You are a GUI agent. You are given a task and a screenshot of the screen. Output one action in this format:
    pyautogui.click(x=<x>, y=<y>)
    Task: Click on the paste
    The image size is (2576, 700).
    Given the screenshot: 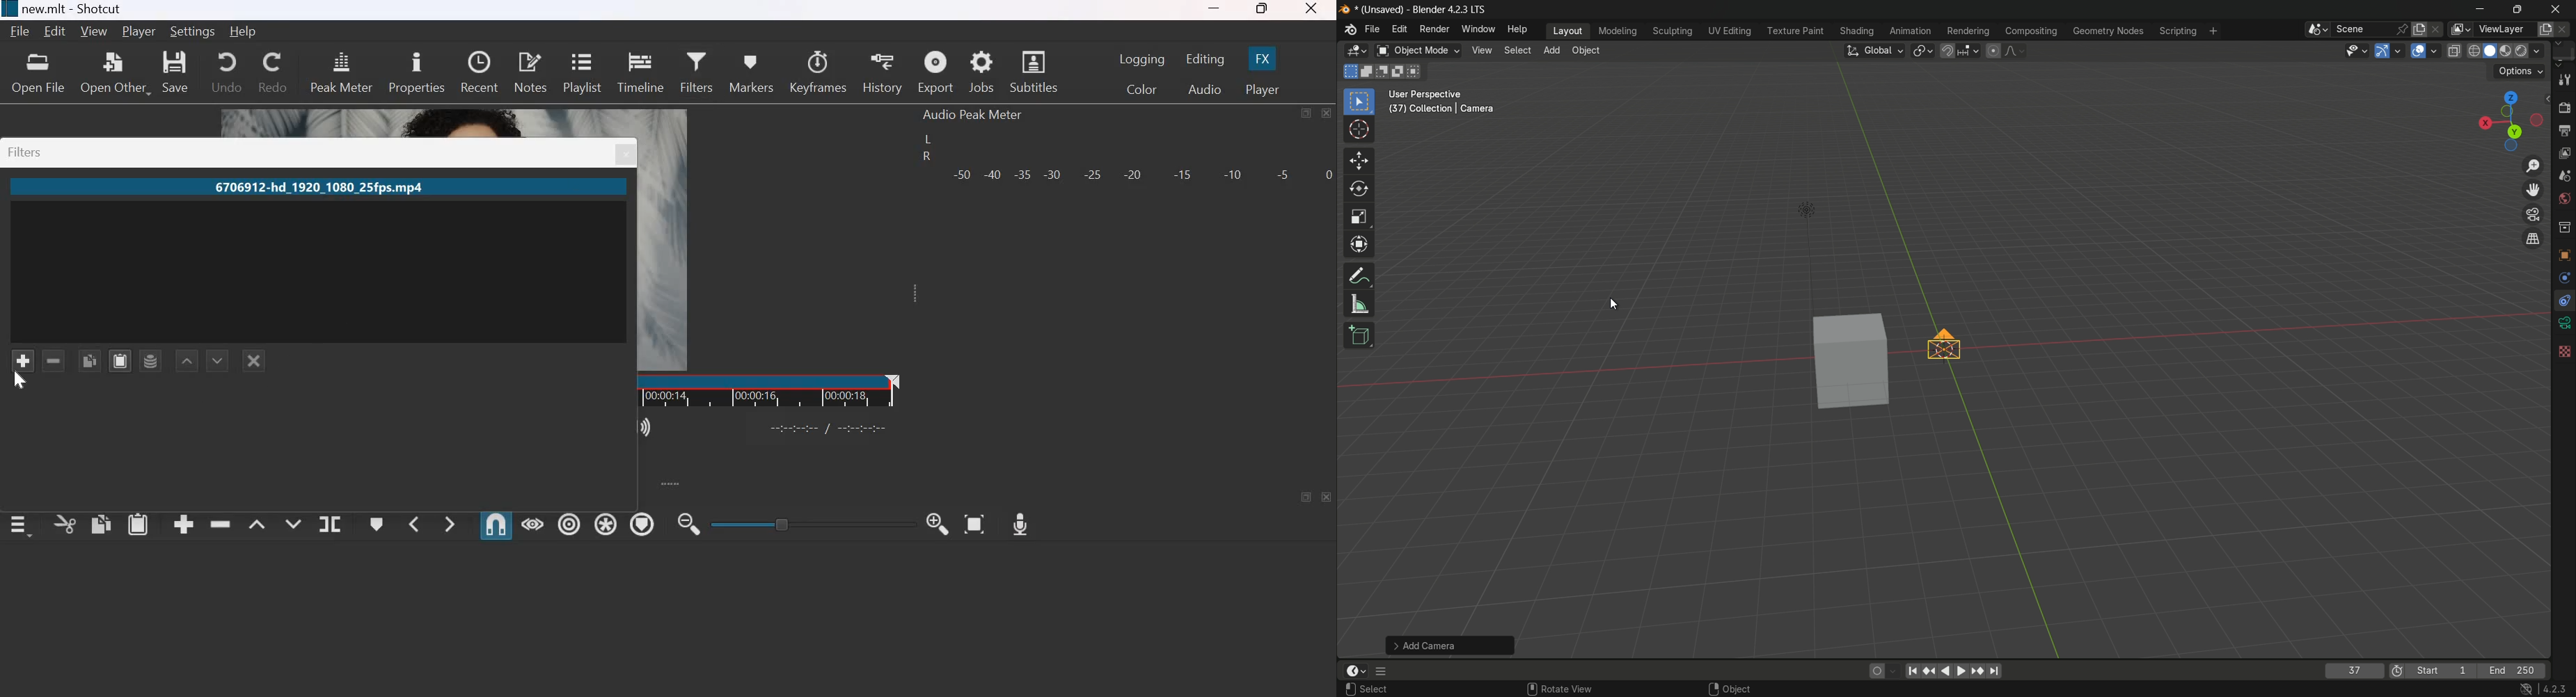 What is the action you would take?
    pyautogui.click(x=139, y=523)
    